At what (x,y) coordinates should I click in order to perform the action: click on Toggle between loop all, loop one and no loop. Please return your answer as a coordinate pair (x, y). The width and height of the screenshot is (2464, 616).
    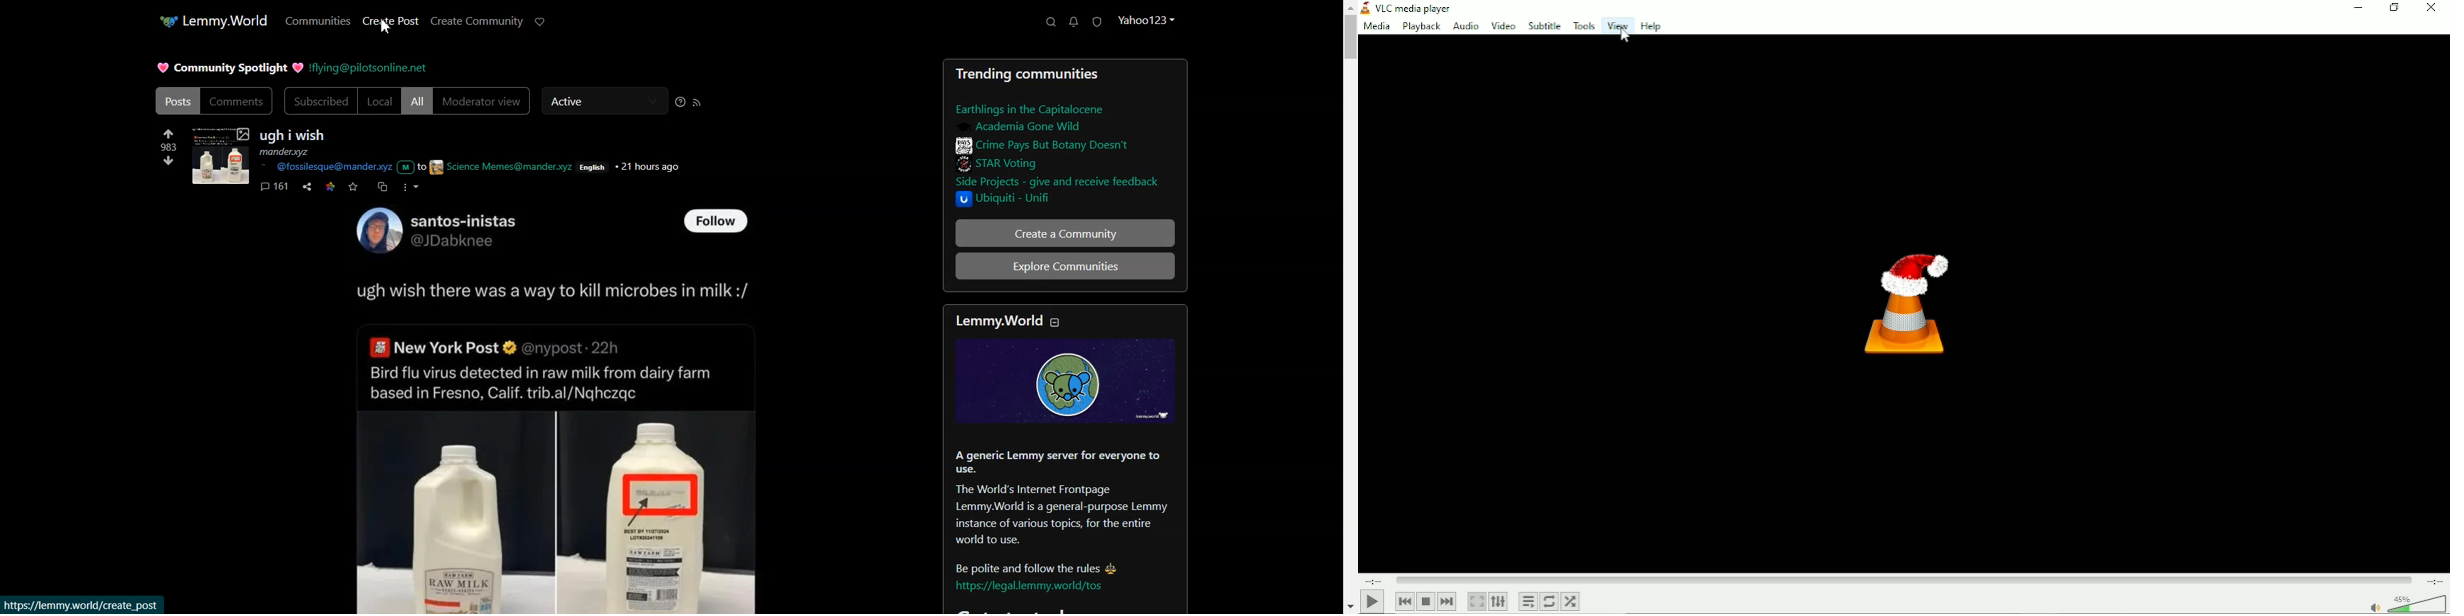
    Looking at the image, I should click on (1549, 601).